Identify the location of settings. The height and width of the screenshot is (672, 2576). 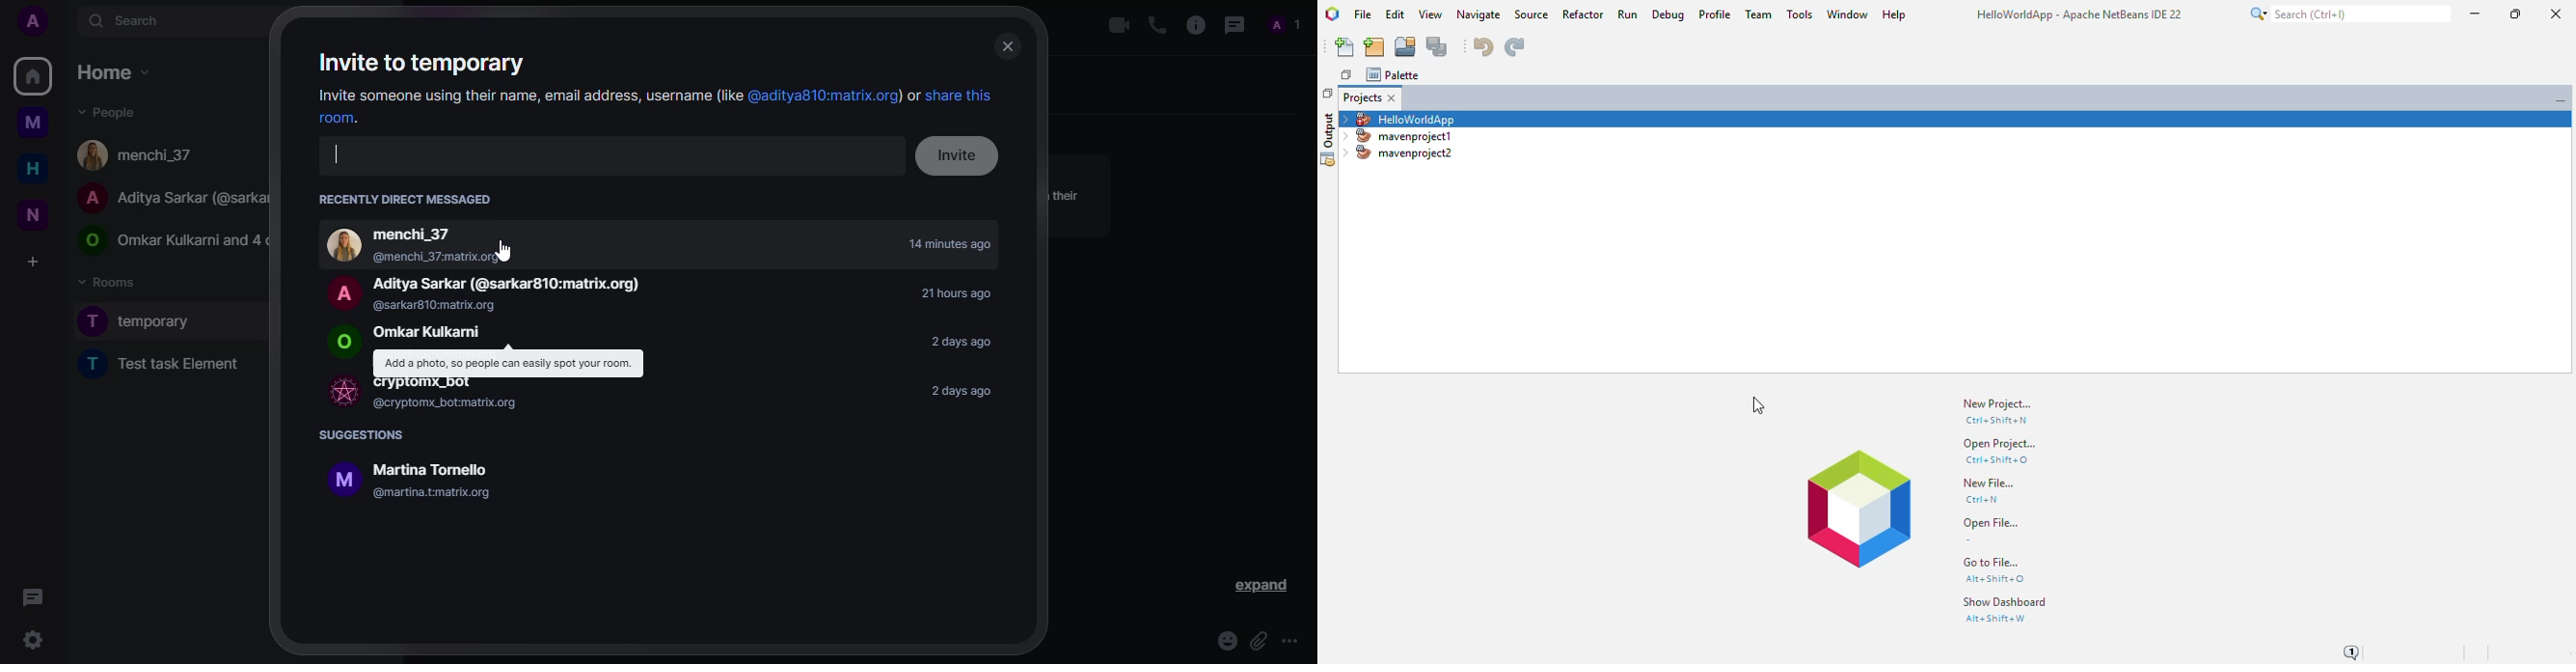
(28, 639).